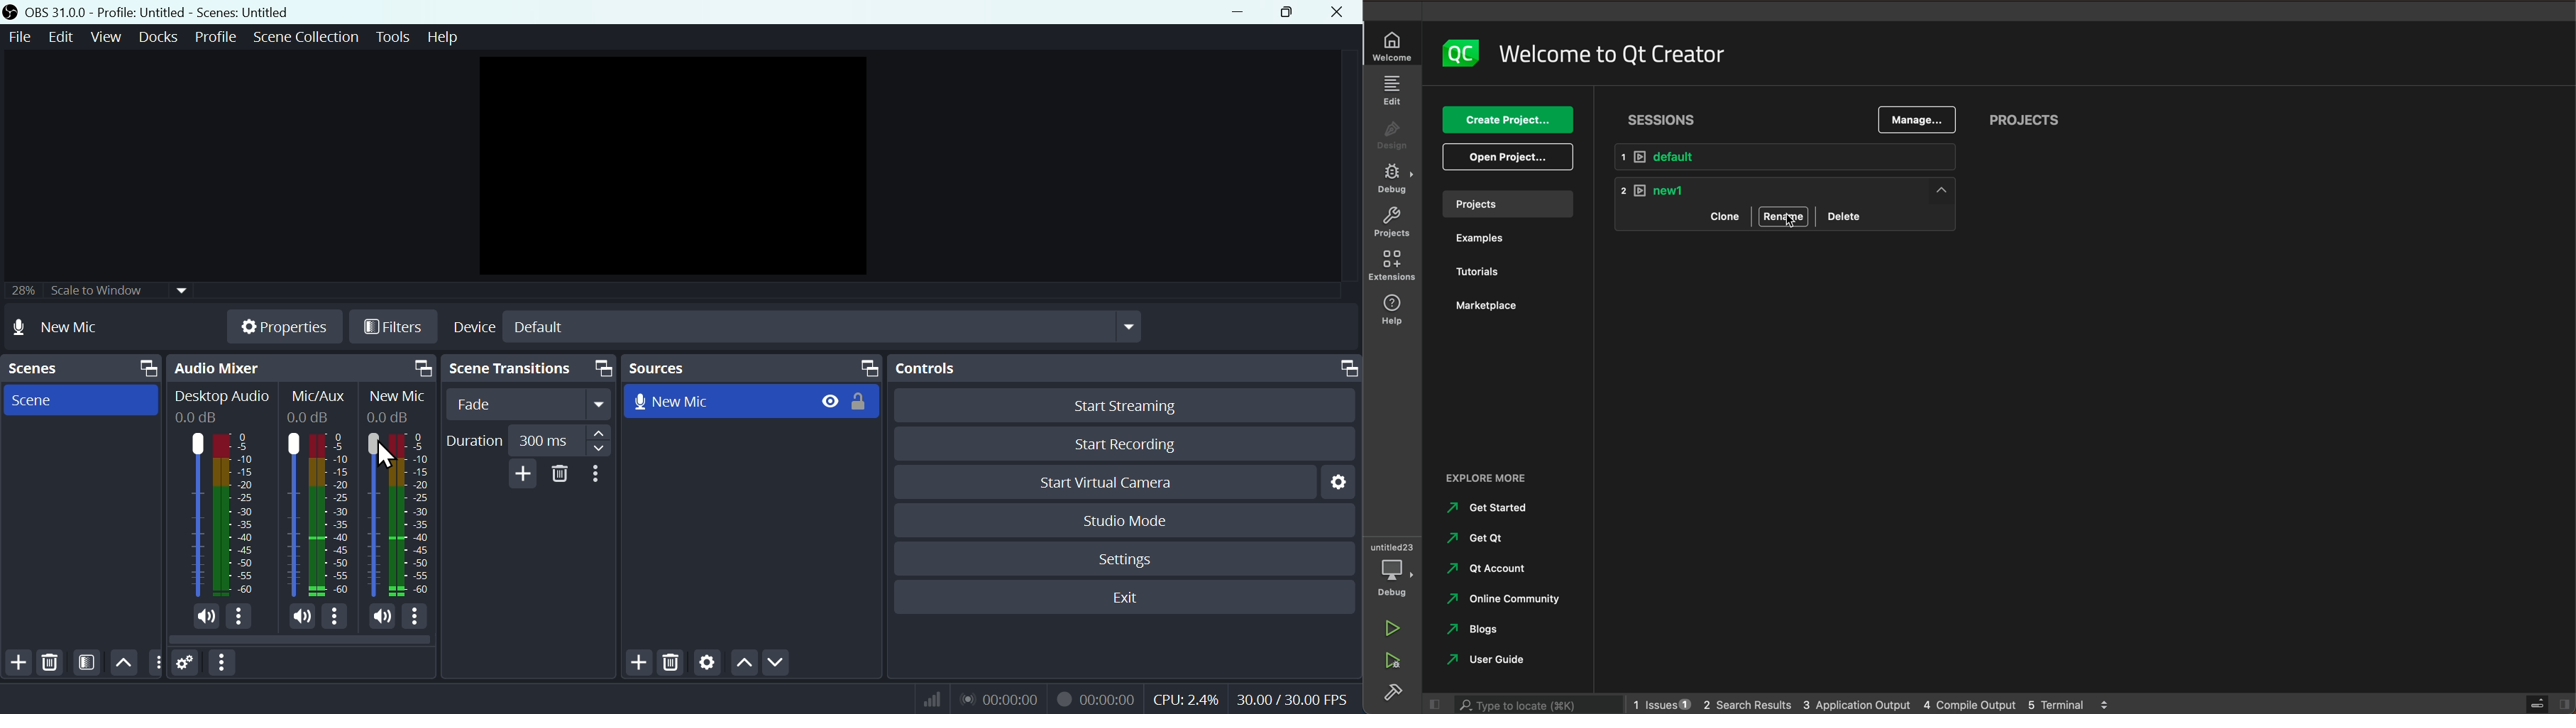  I want to click on debug, so click(1393, 182).